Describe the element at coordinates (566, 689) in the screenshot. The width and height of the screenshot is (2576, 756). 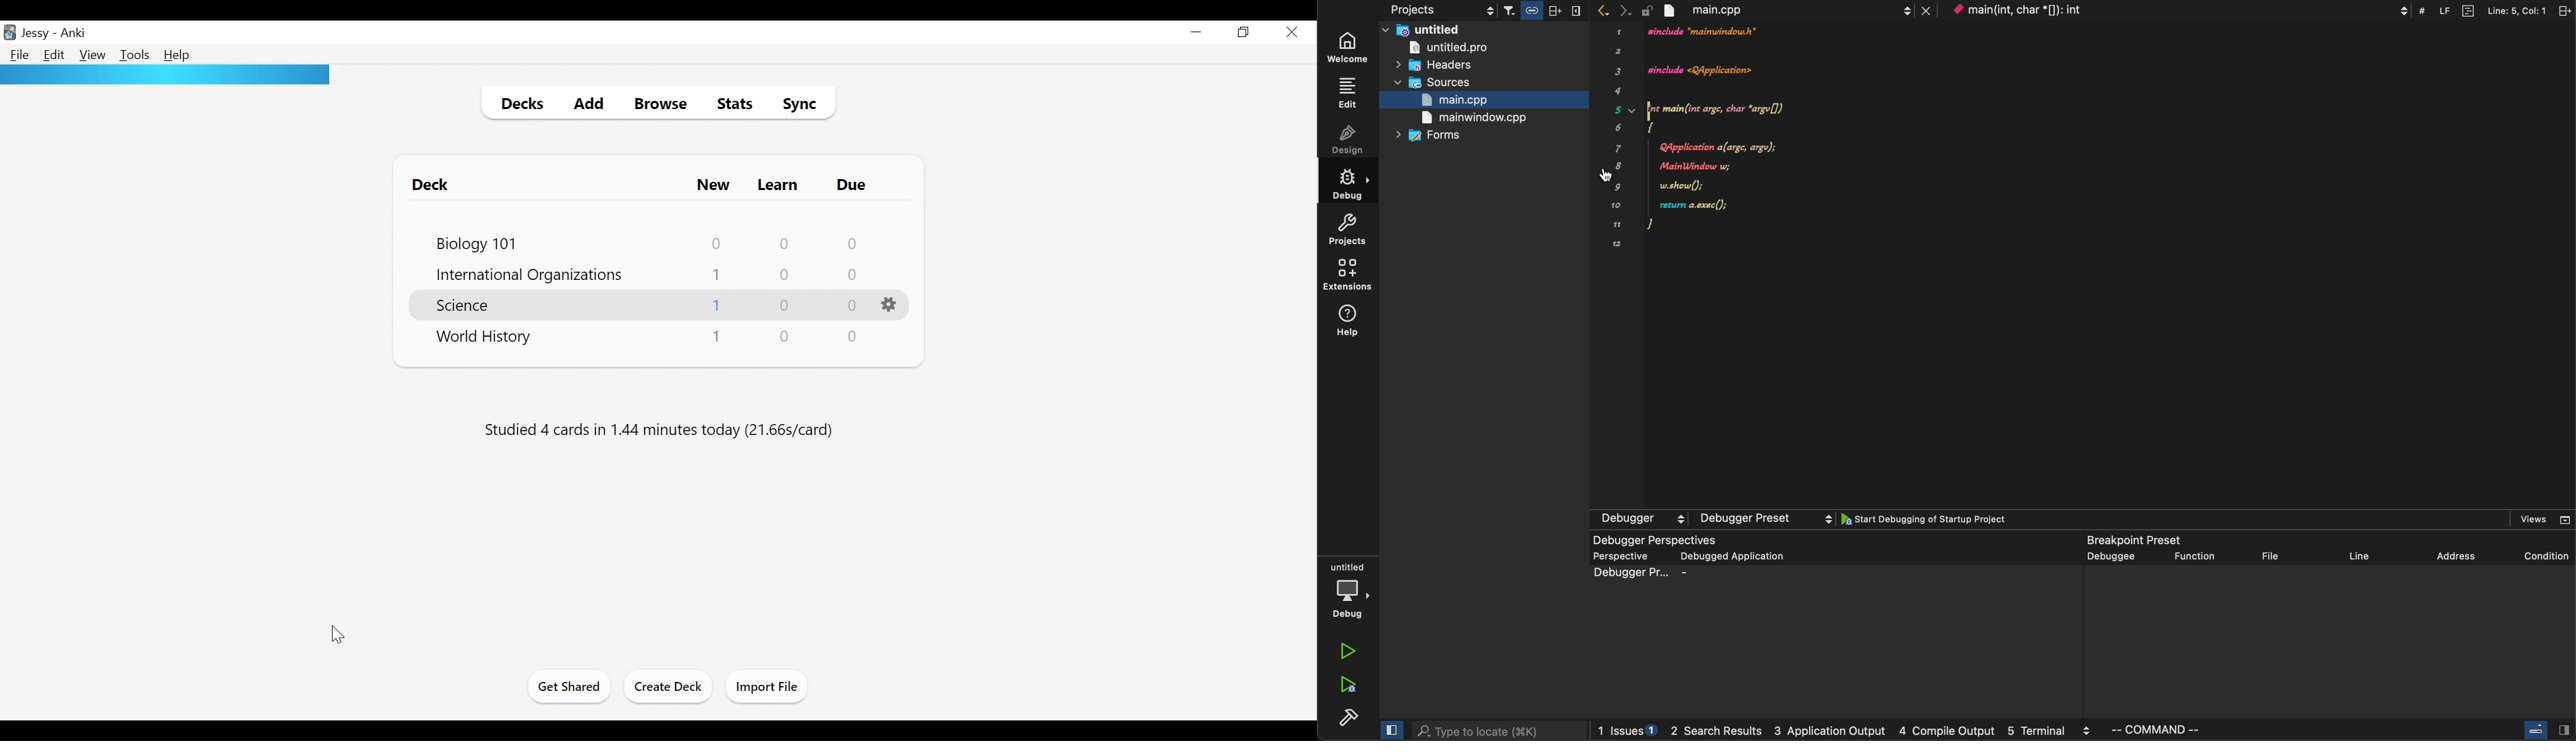
I see `Get Shared` at that location.